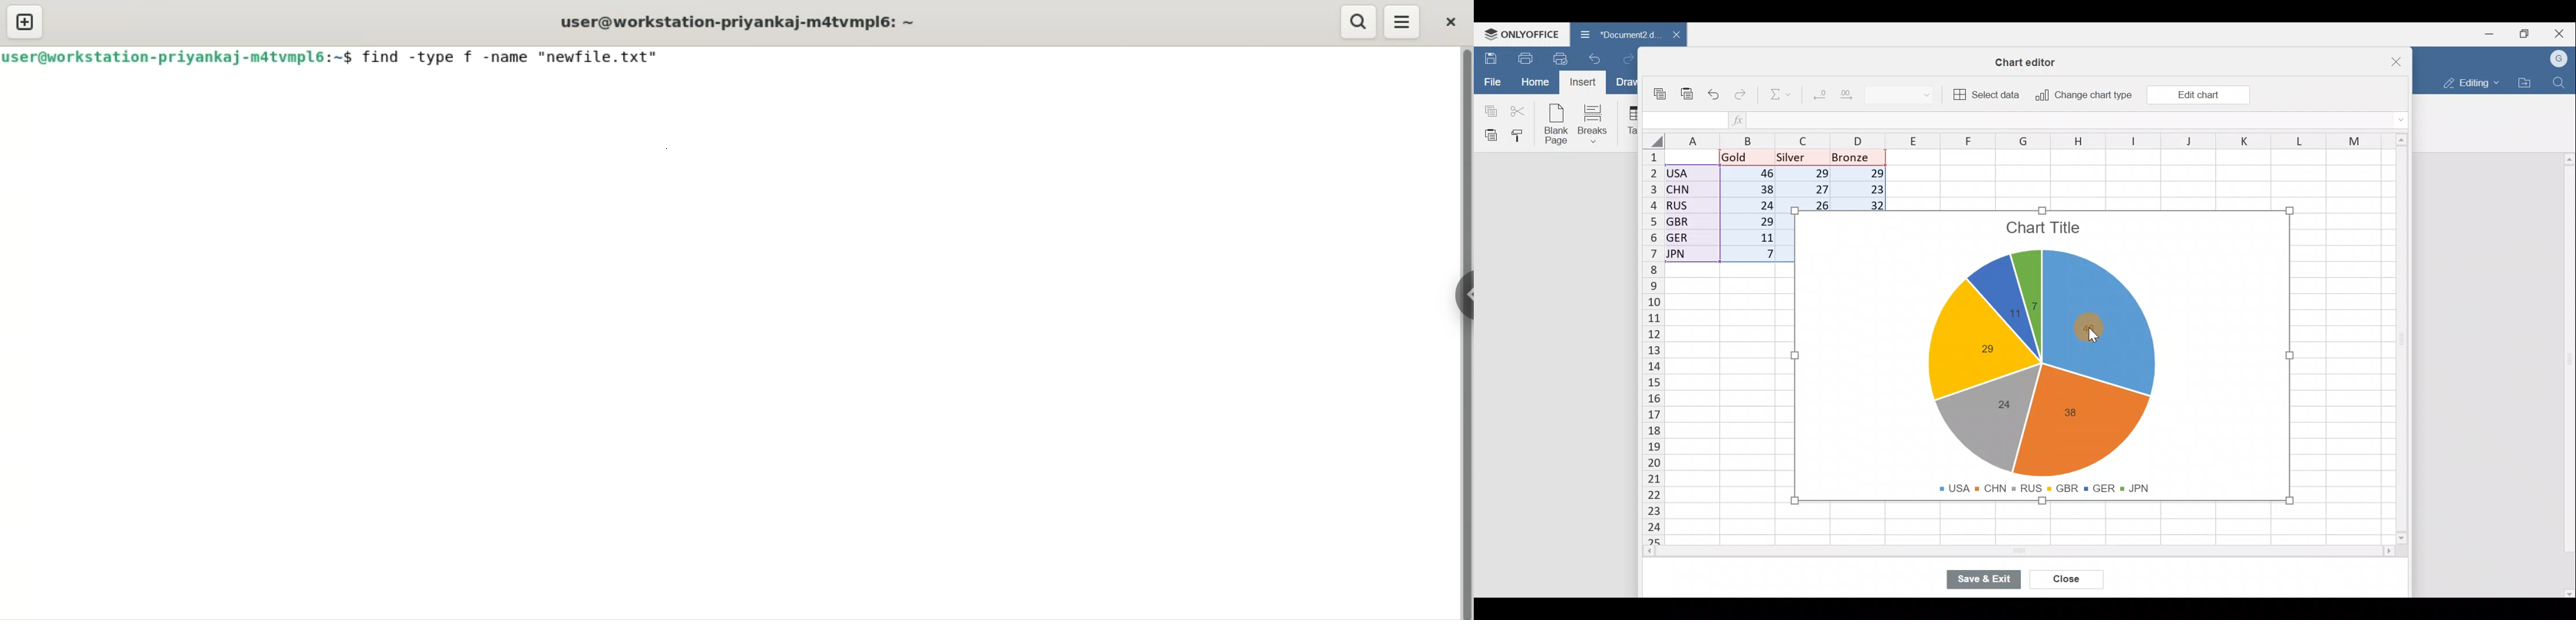 This screenshot has width=2576, height=644. I want to click on Cut, so click(1519, 110).